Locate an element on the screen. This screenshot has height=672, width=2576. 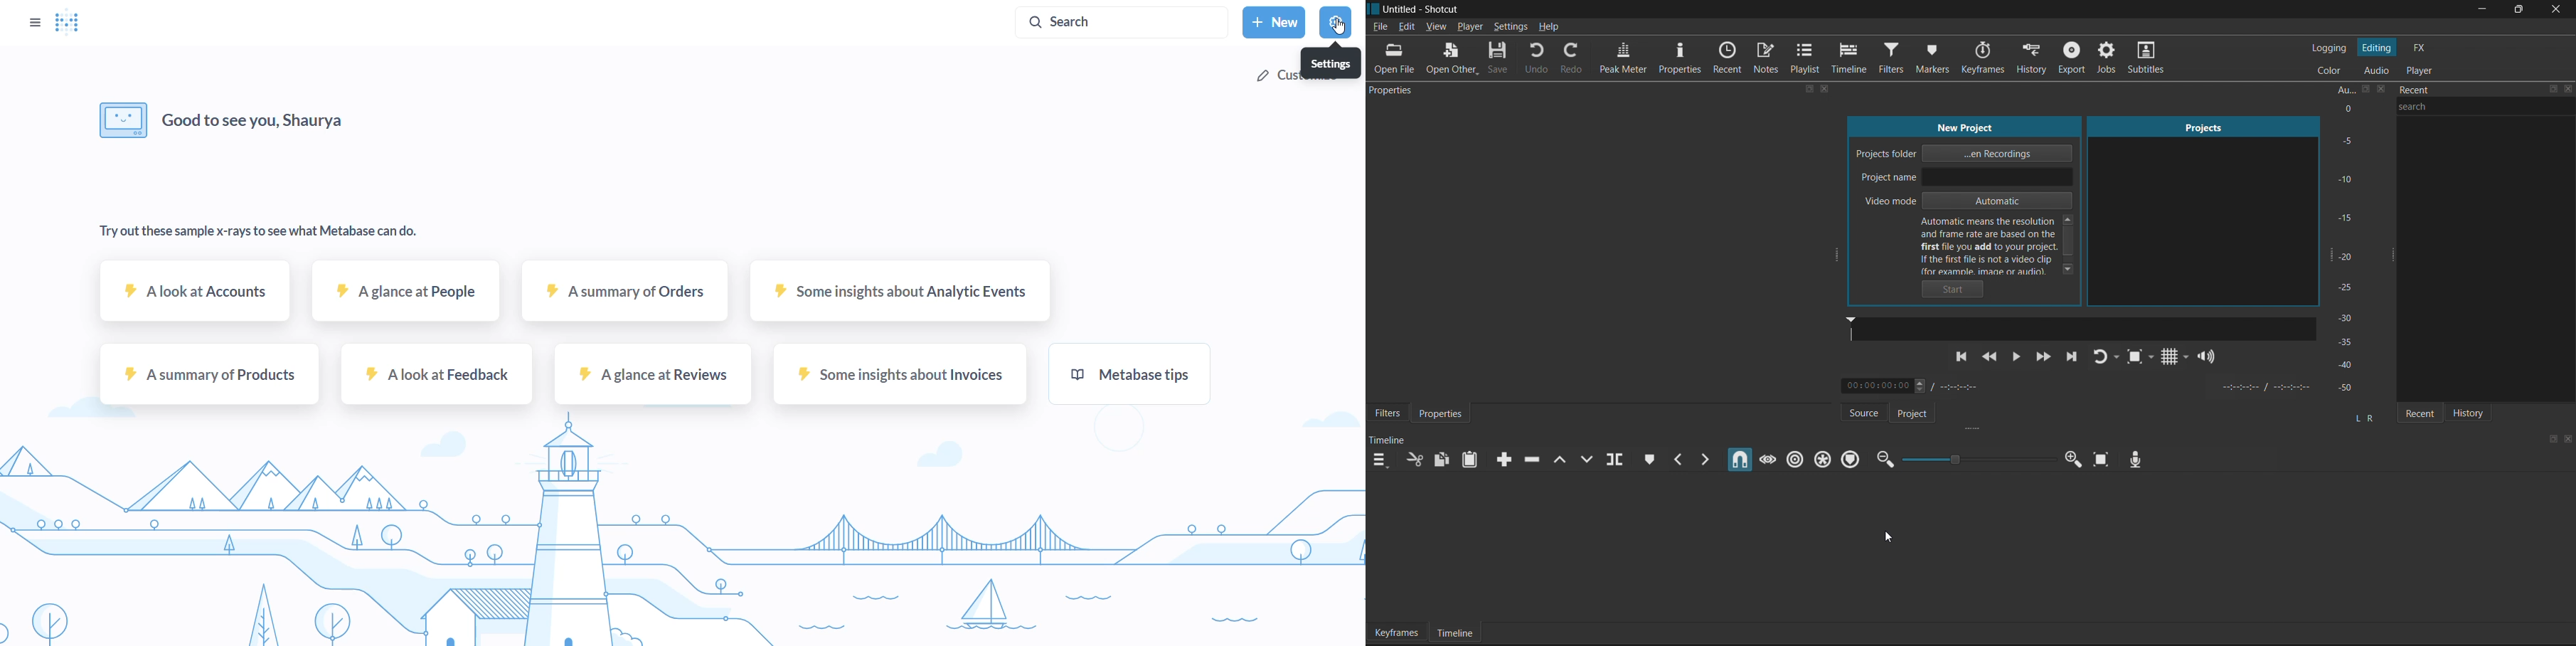
Peak Meter is located at coordinates (1622, 59).